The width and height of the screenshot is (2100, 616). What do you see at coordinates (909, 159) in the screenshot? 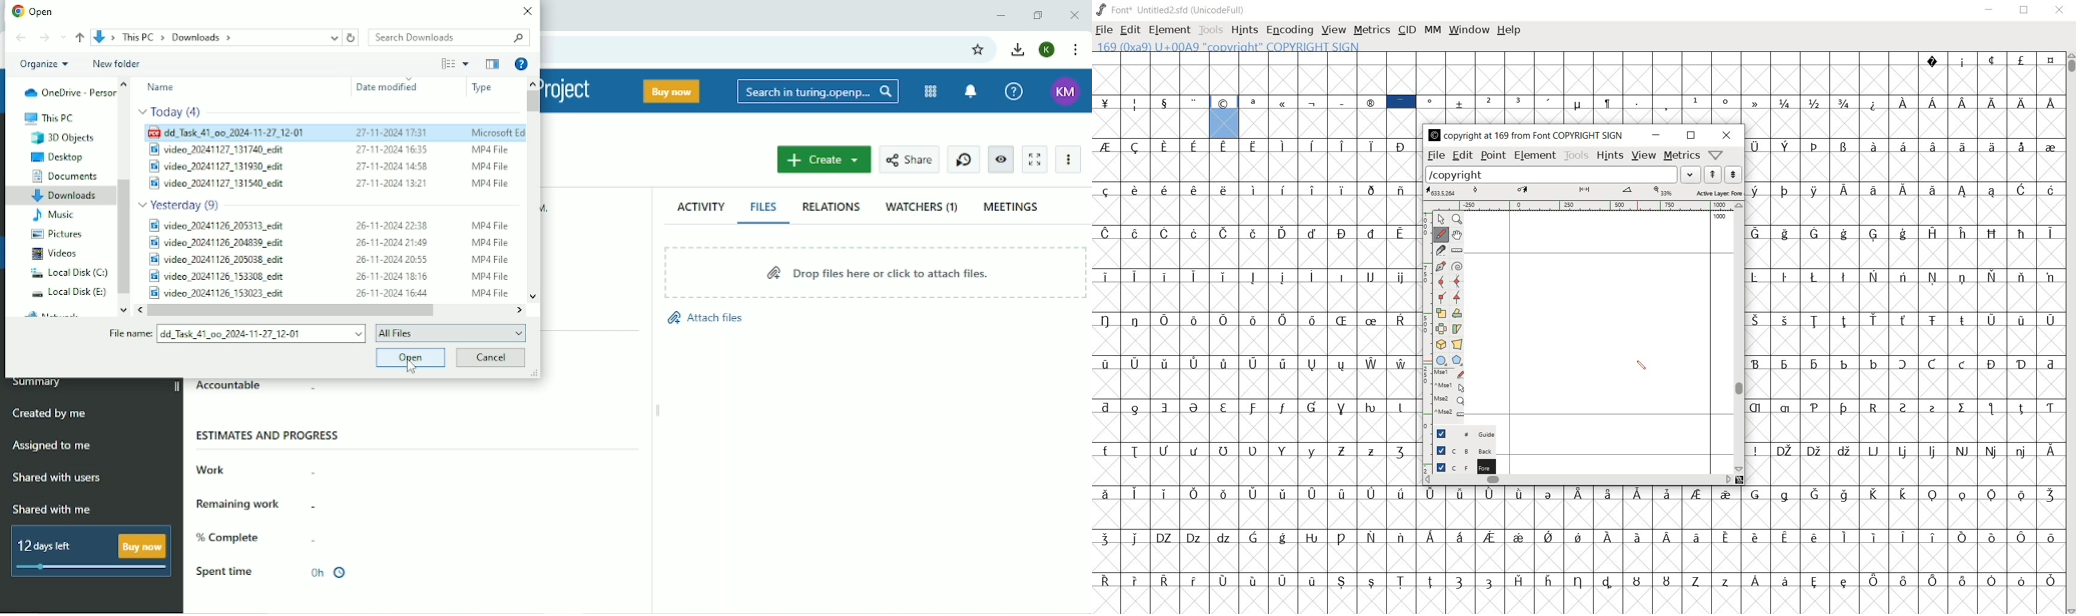
I see `Share` at bounding box center [909, 159].